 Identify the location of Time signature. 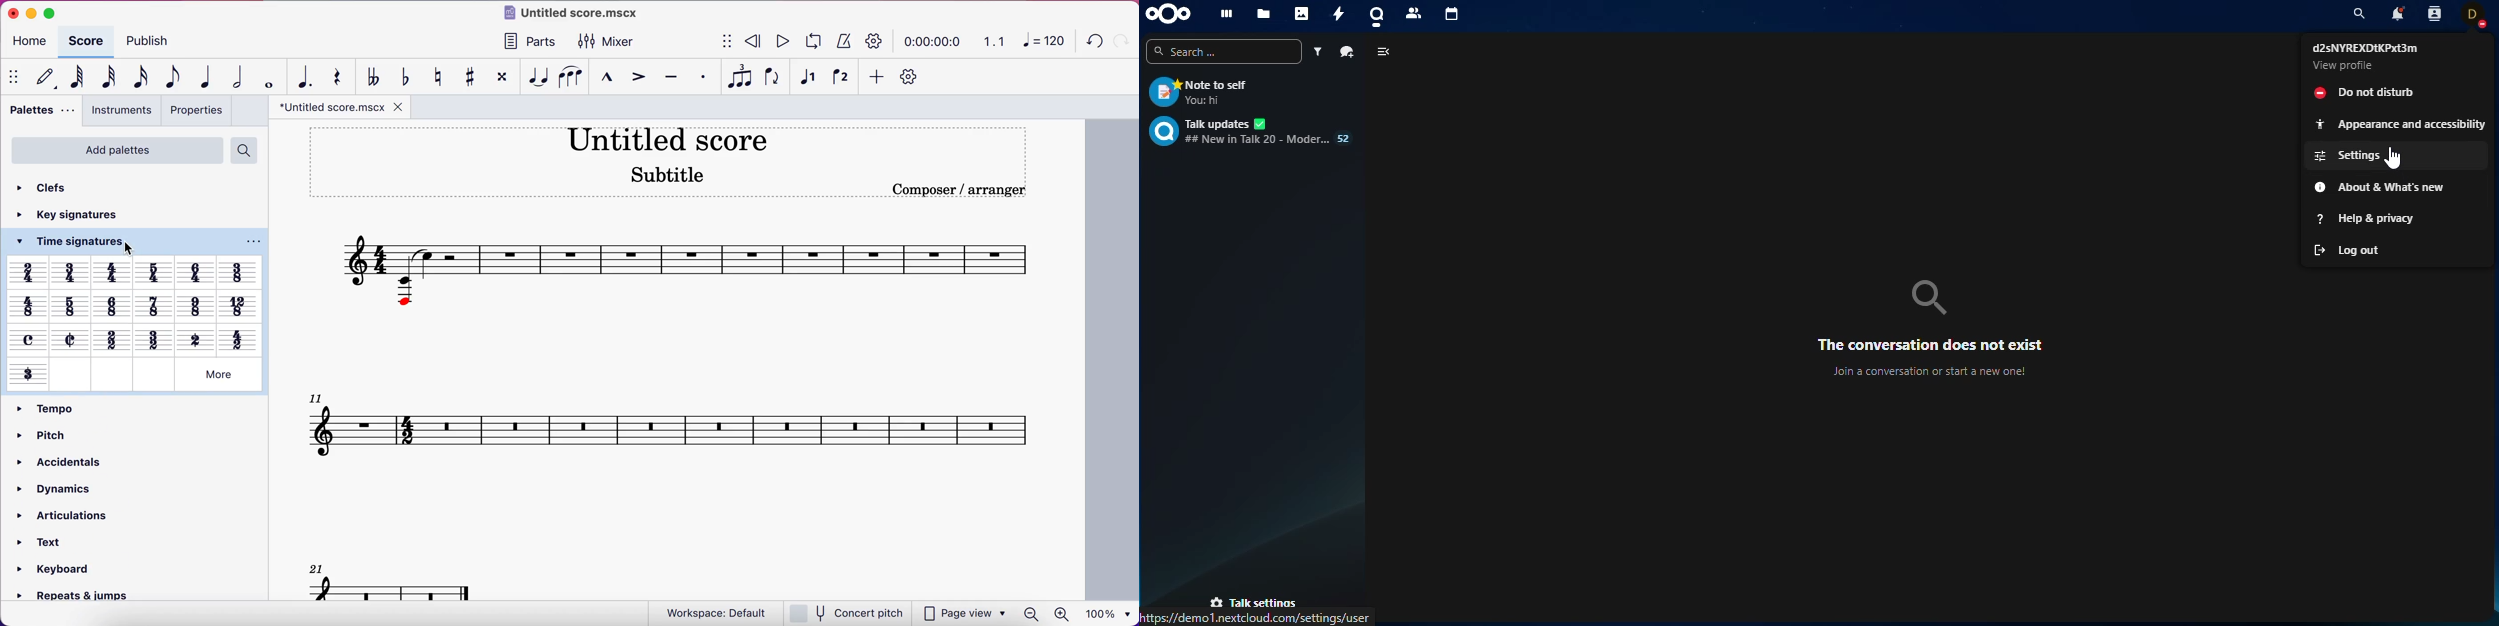
(28, 376).